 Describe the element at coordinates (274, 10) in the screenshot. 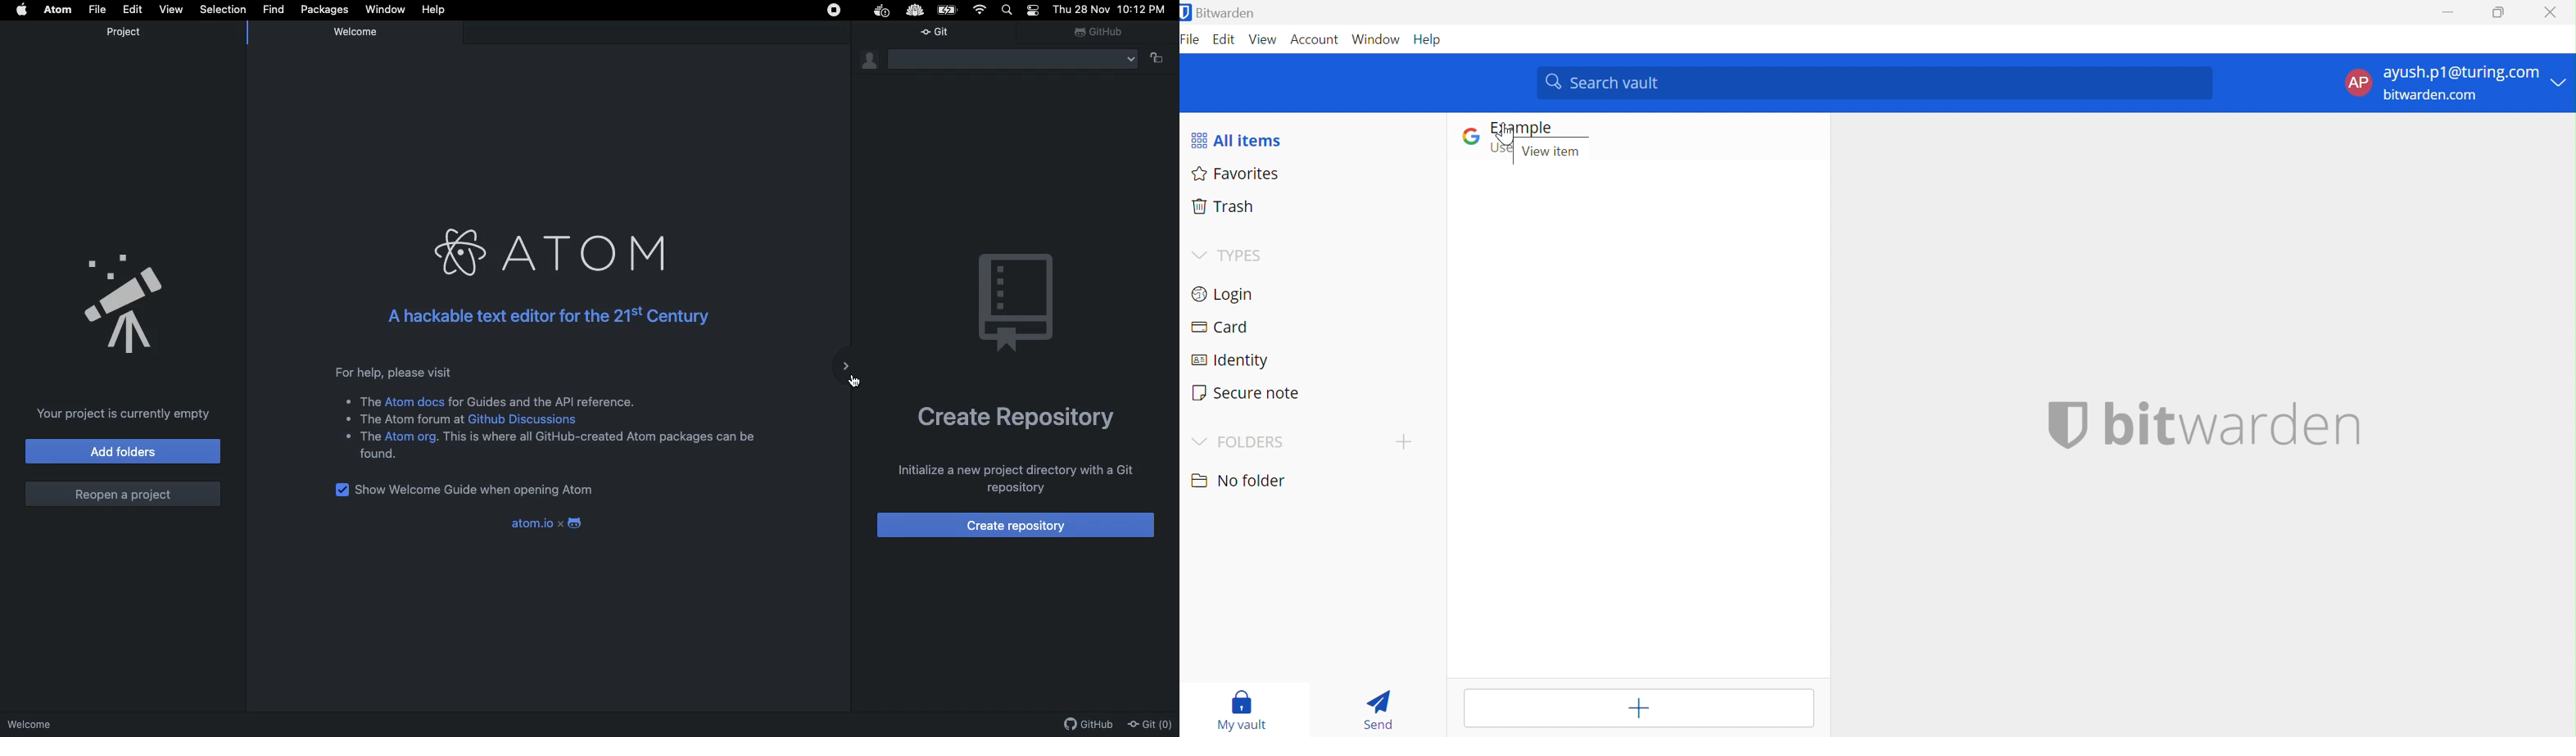

I see `Find` at that location.